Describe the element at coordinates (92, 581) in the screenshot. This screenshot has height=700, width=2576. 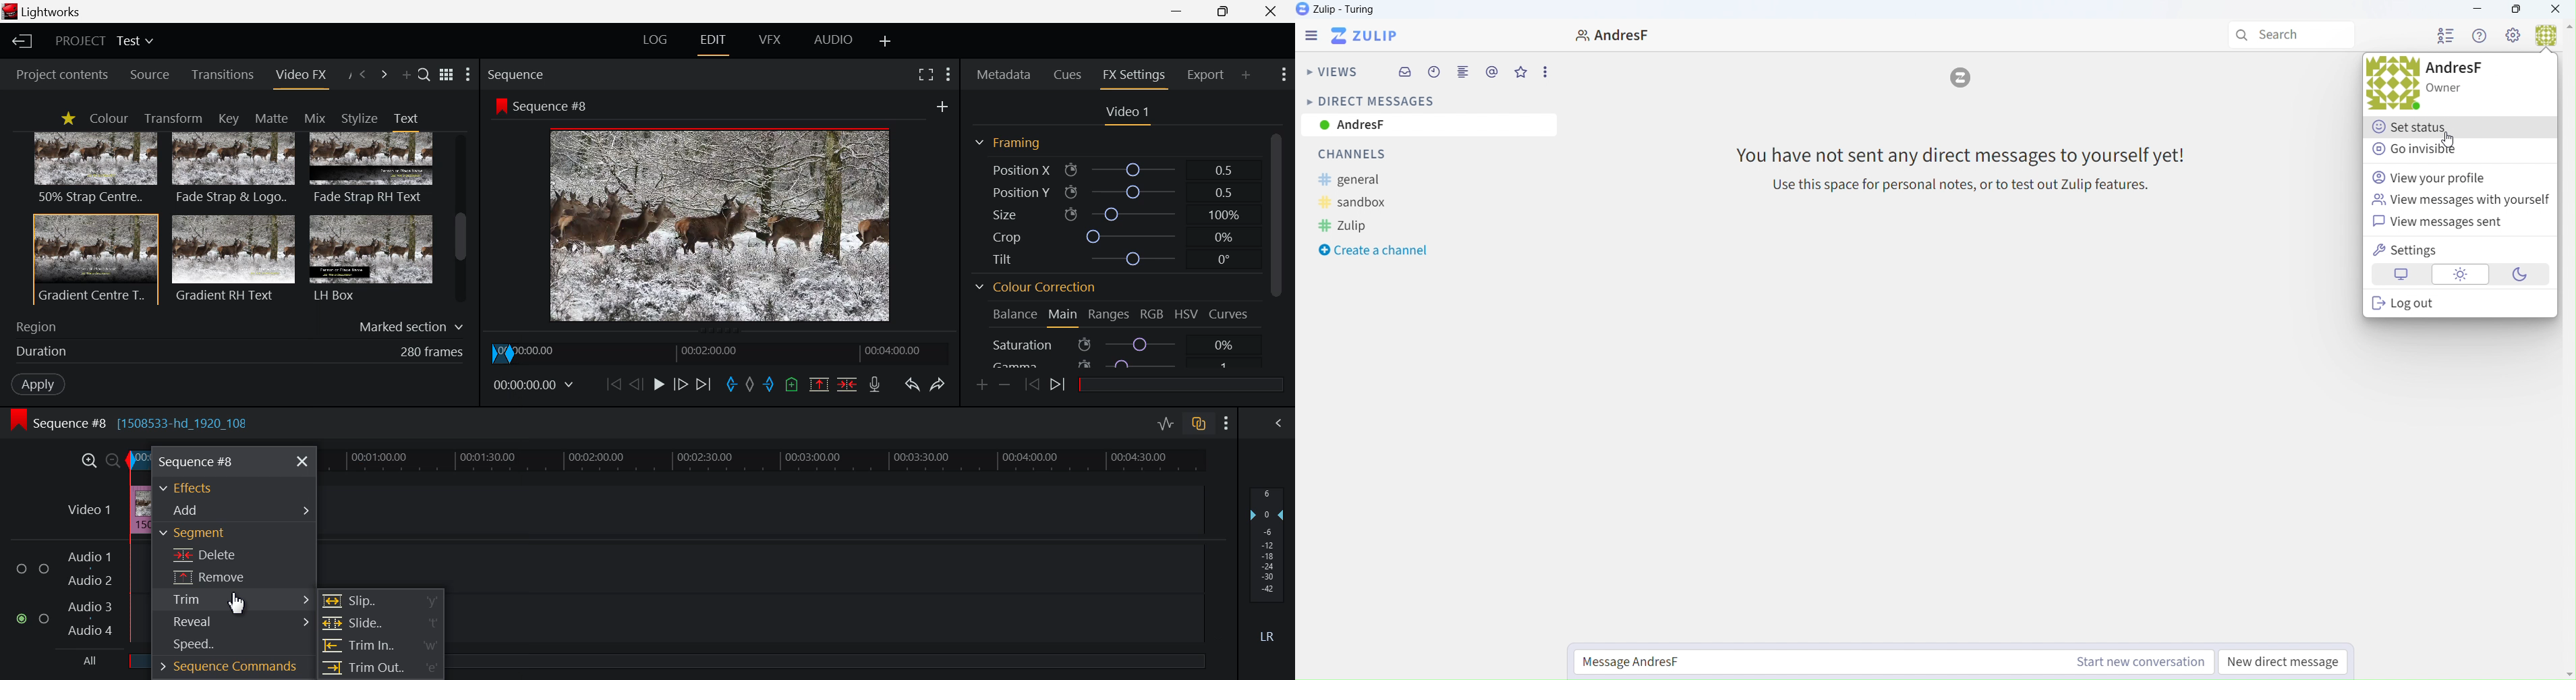
I see `audio 2` at that location.